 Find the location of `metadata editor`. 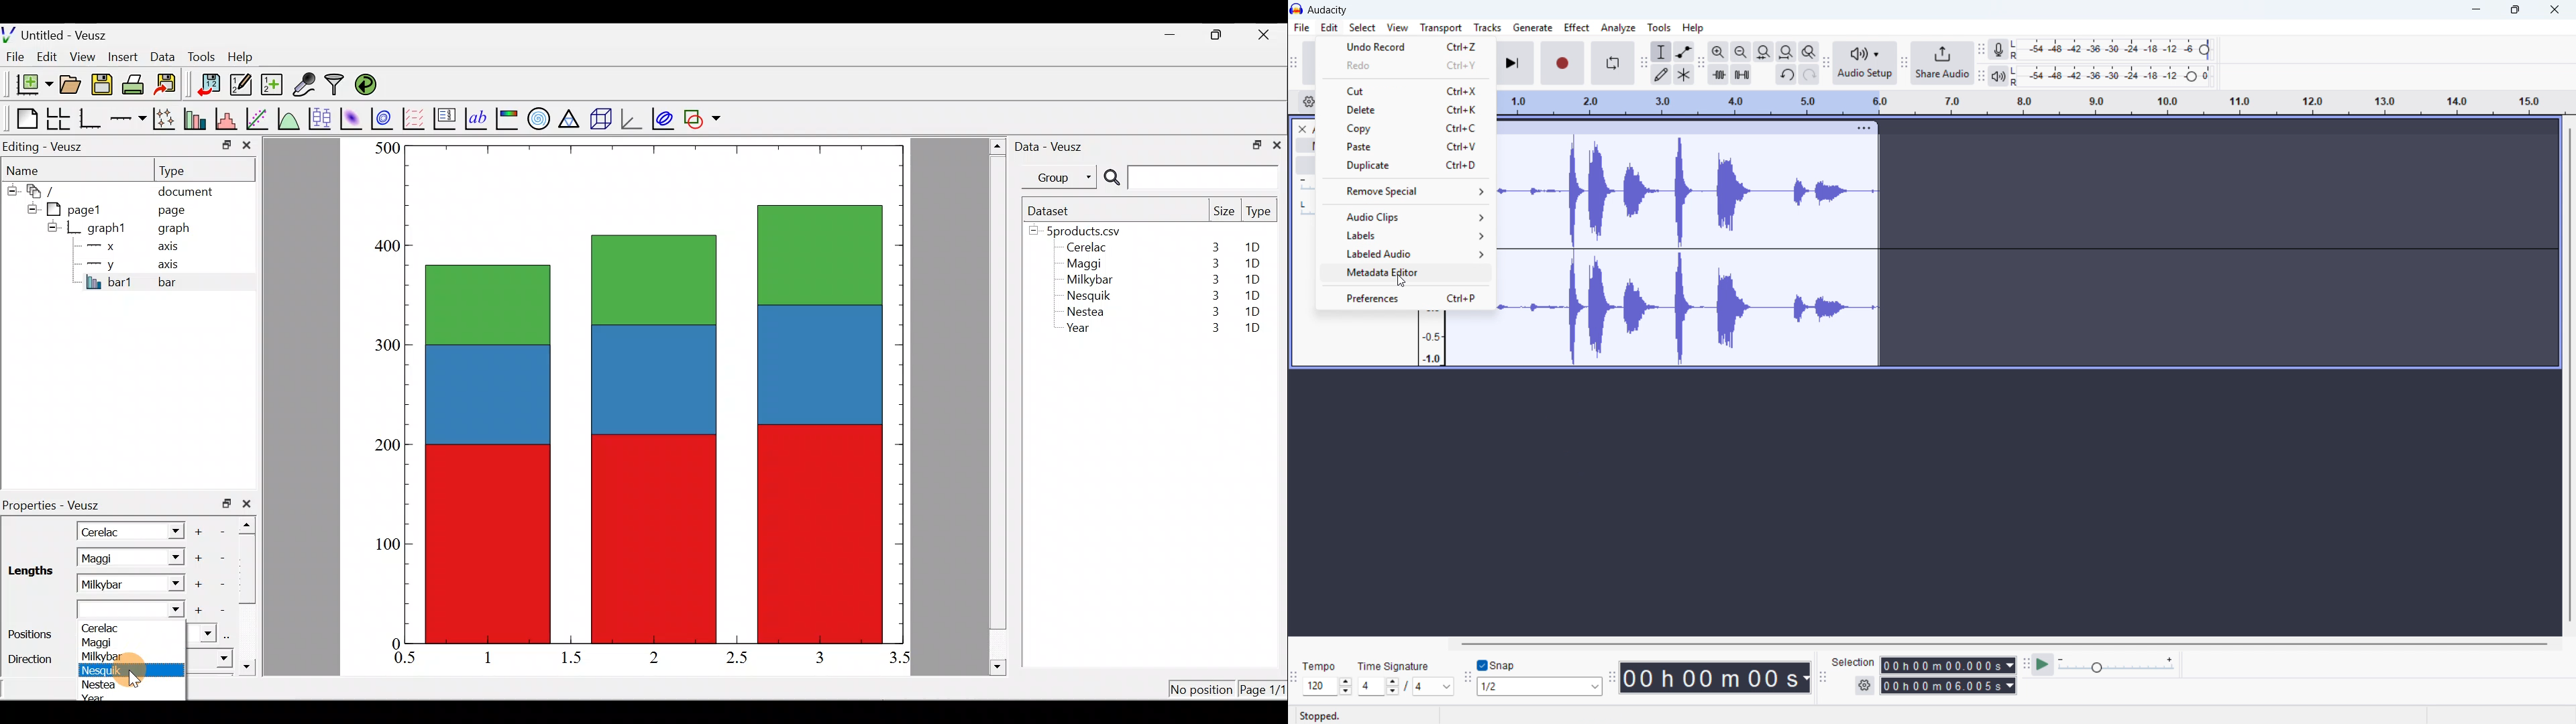

metadata editor is located at coordinates (1402, 274).